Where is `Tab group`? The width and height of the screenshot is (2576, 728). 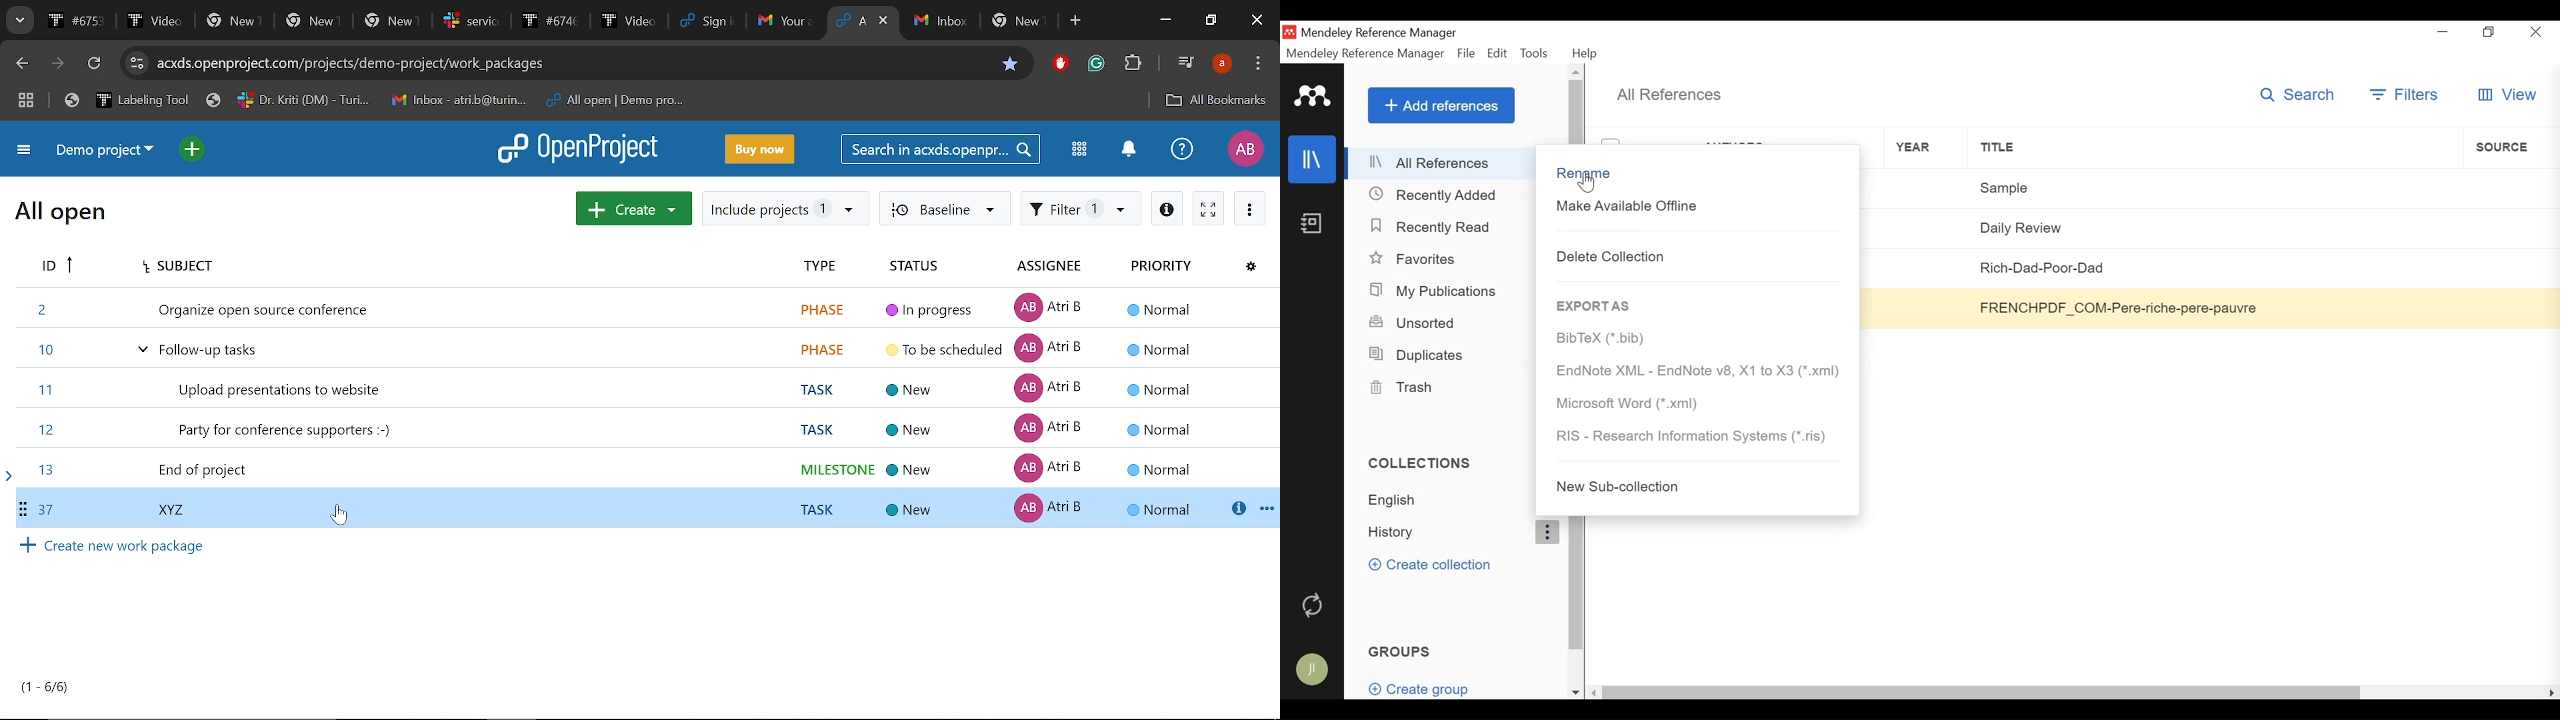
Tab group is located at coordinates (27, 102).